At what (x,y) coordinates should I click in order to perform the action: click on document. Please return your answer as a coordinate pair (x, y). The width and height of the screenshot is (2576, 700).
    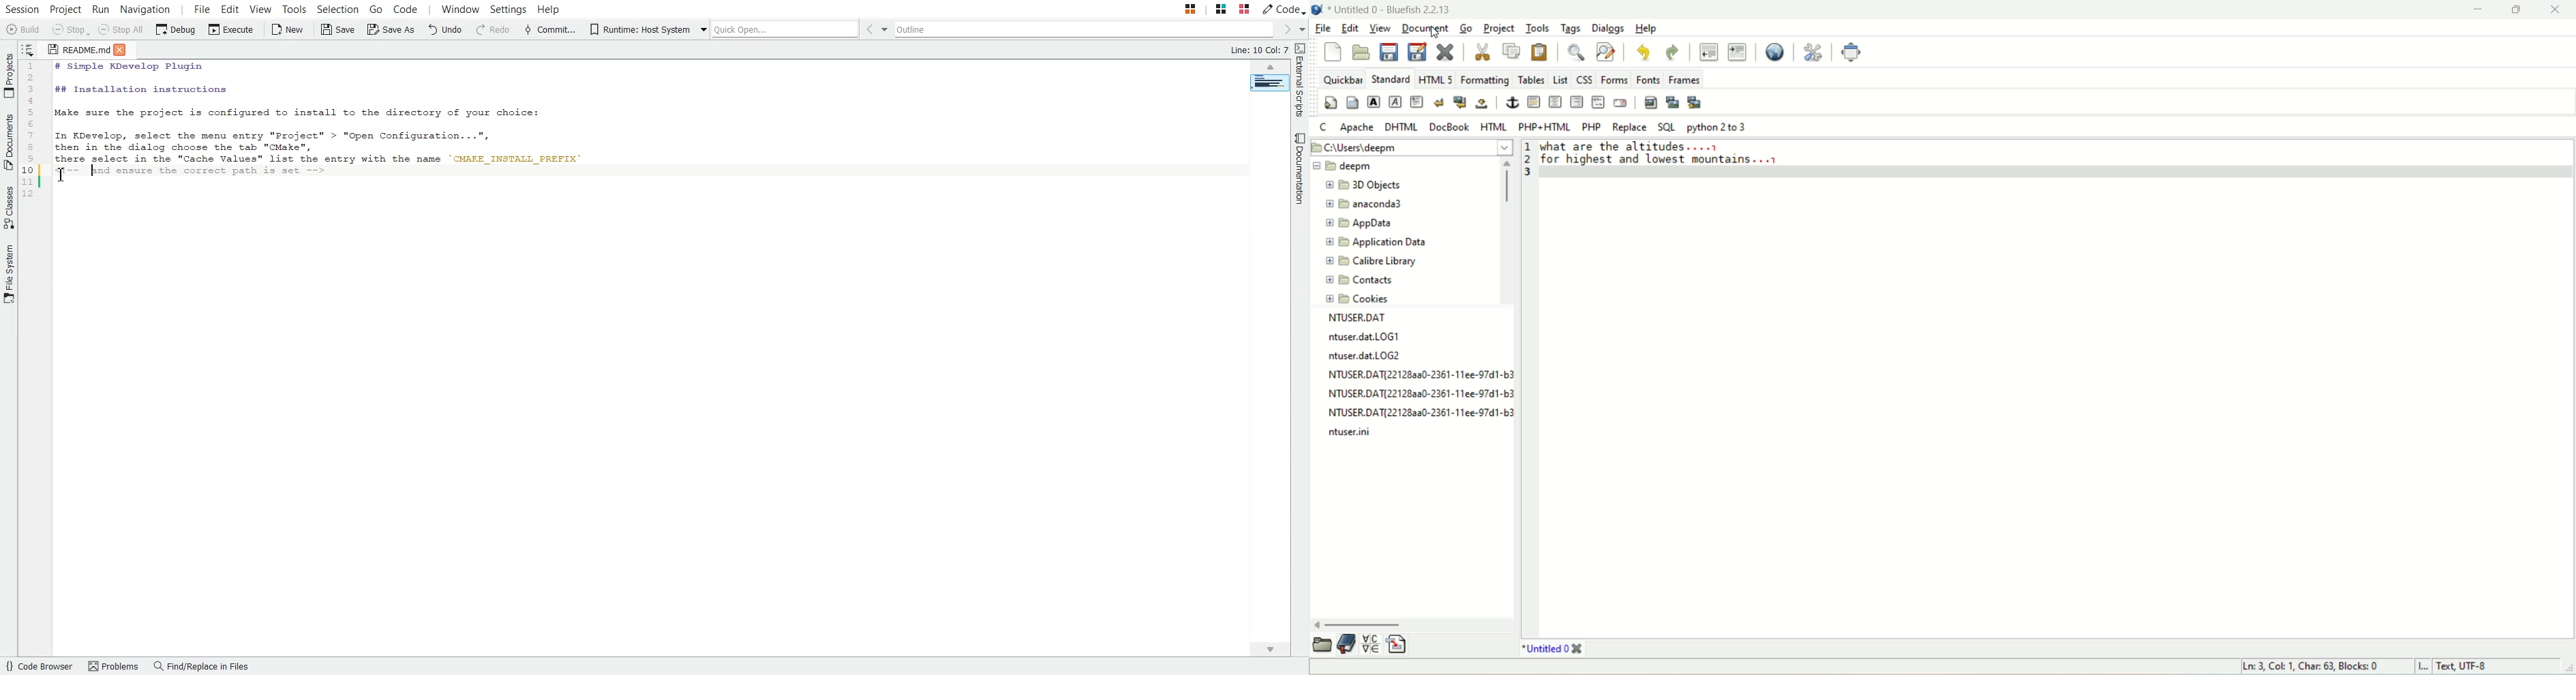
    Looking at the image, I should click on (1426, 29).